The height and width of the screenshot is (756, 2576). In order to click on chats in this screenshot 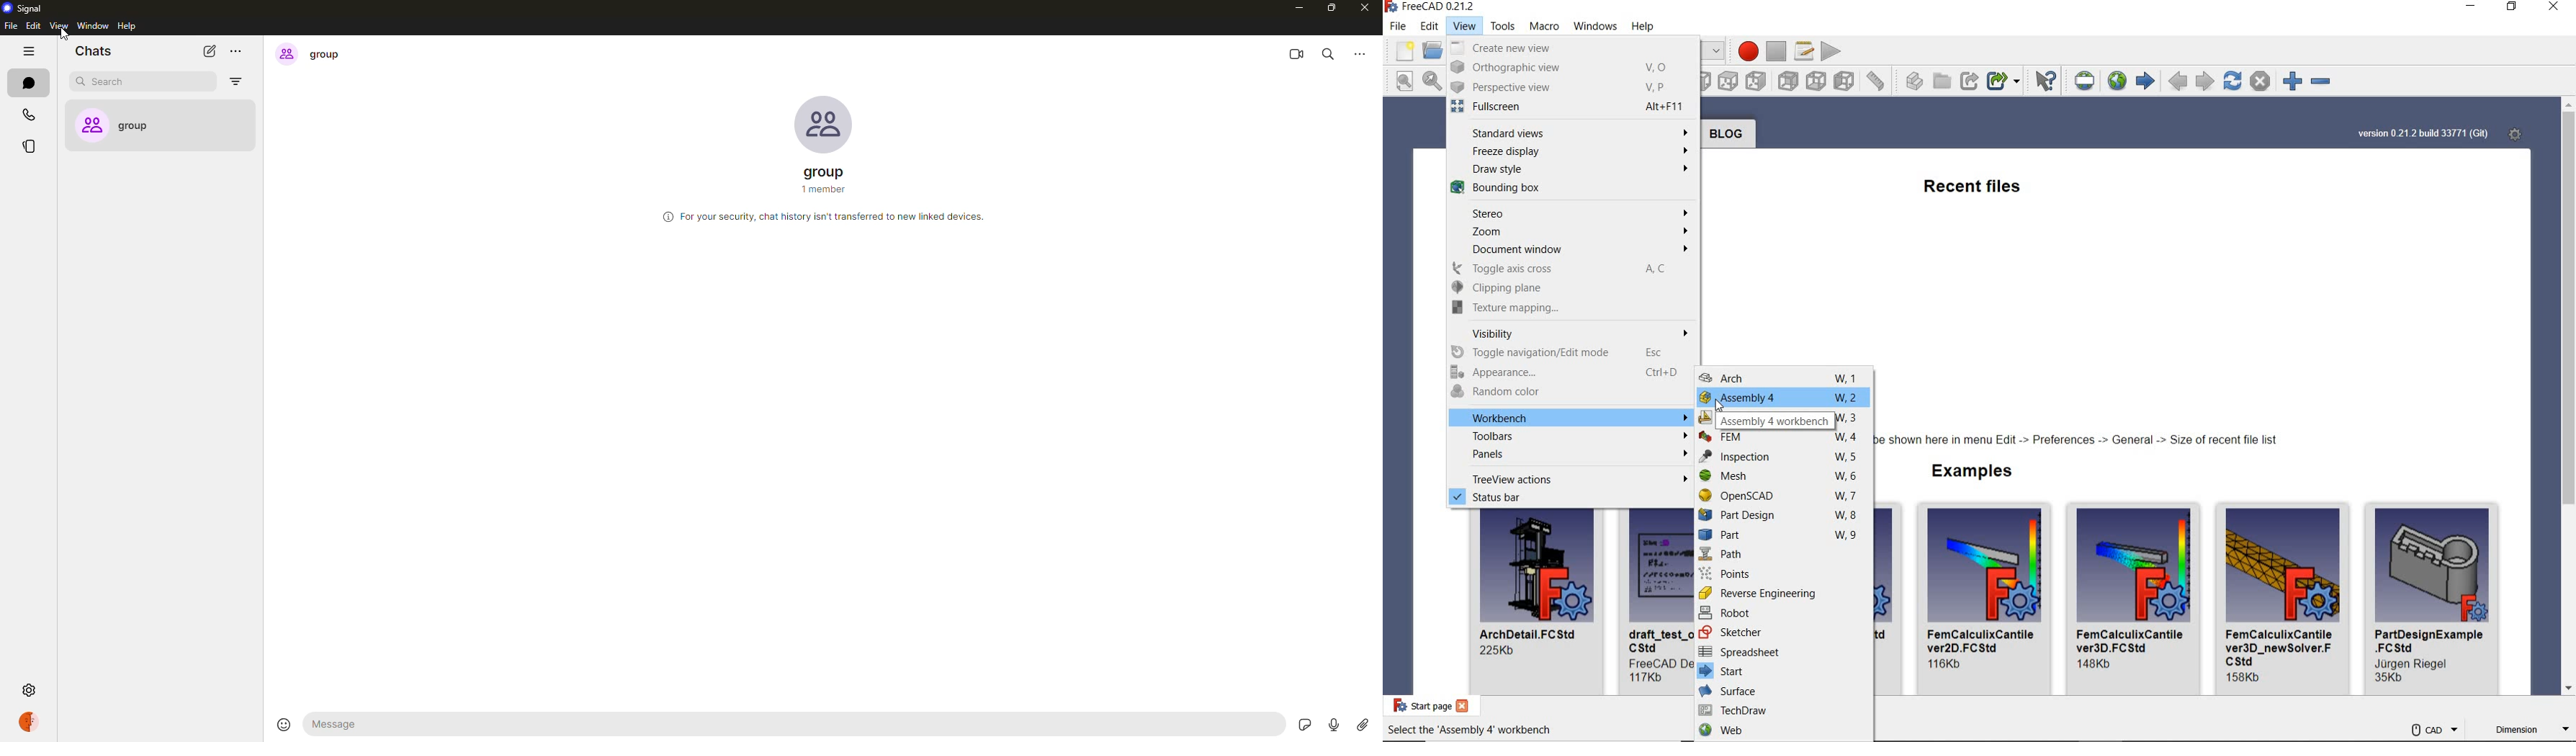, I will do `click(98, 51)`.